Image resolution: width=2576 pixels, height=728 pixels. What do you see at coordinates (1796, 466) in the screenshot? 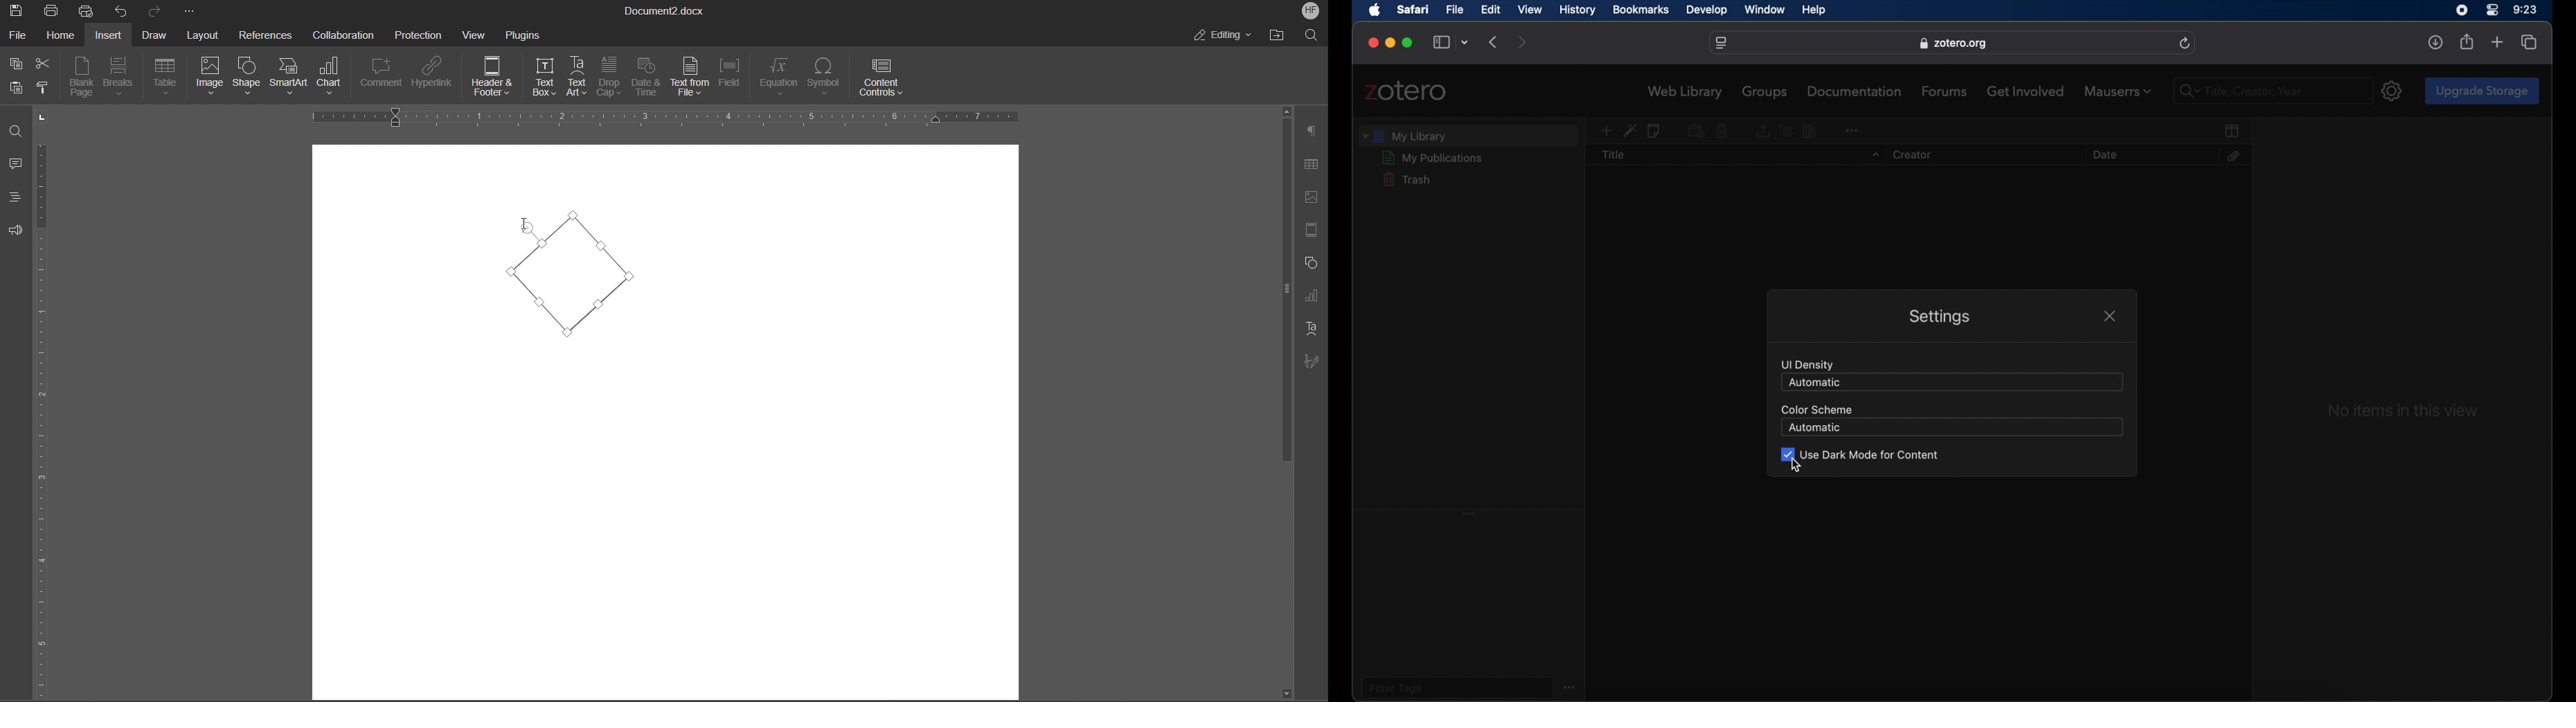
I see `cursor` at bounding box center [1796, 466].